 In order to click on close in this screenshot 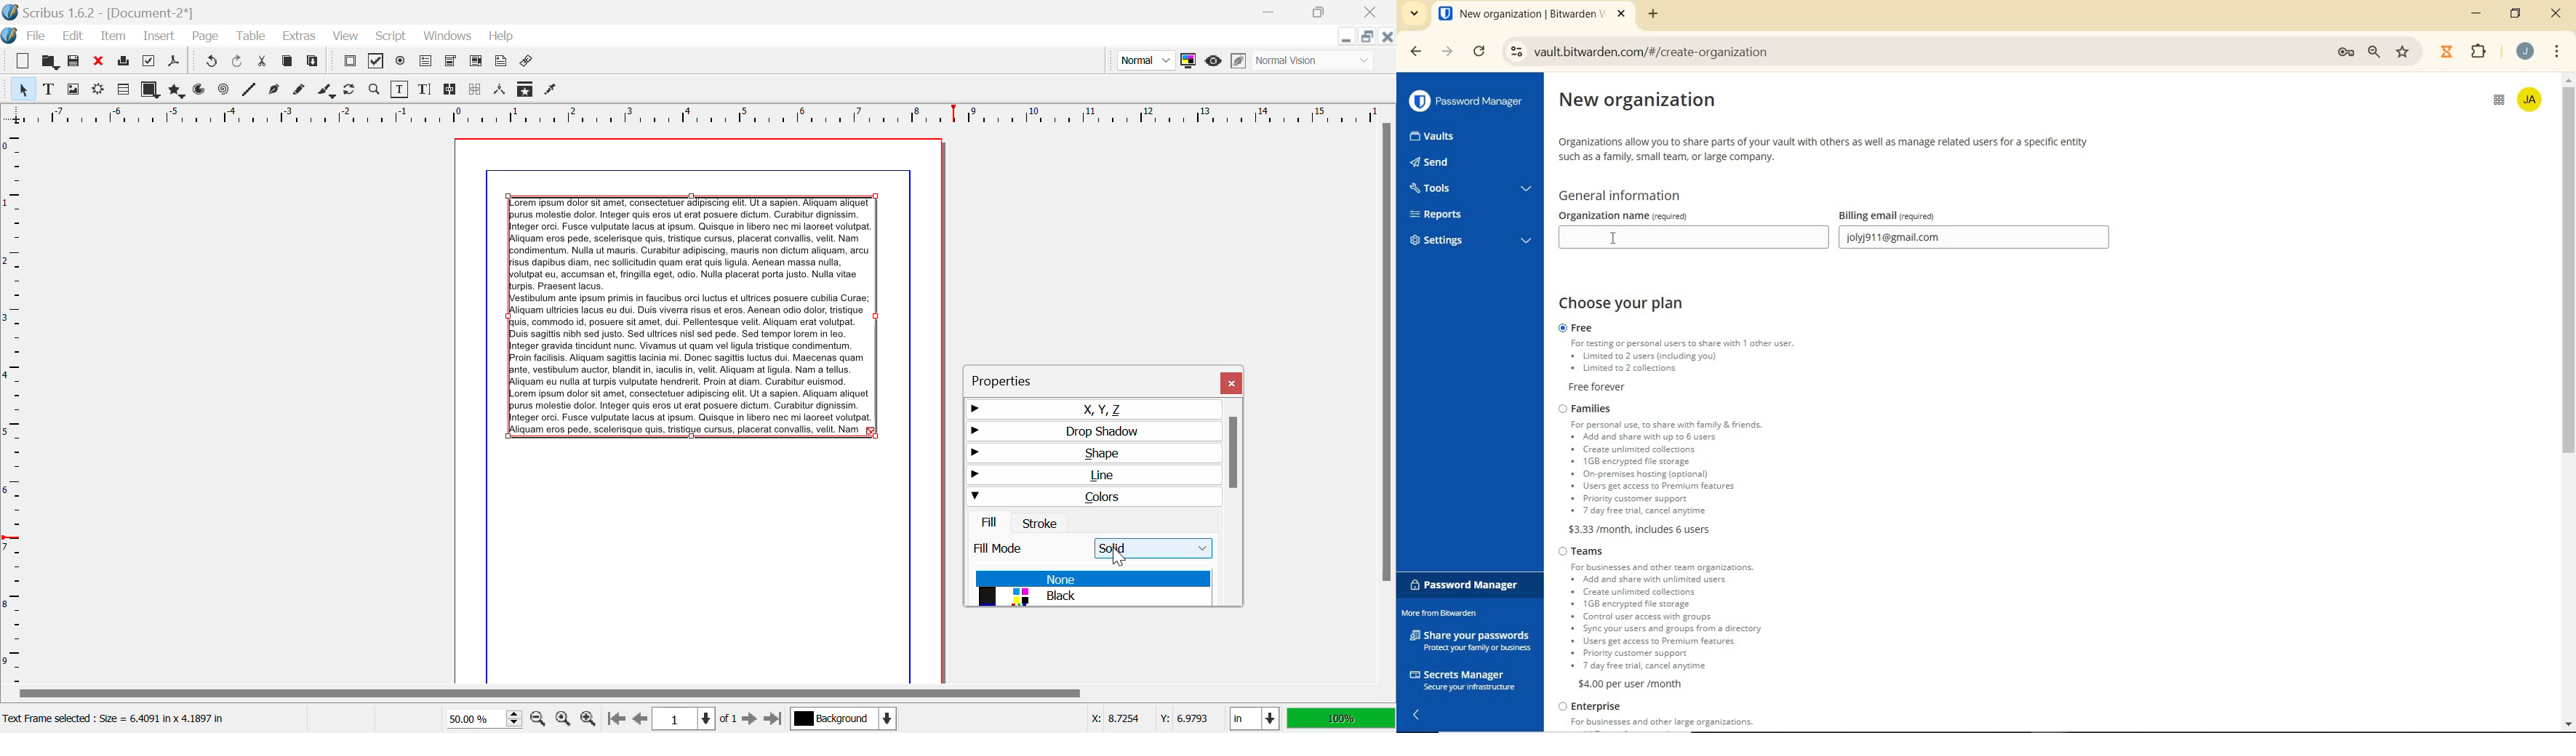, I will do `click(2556, 15)`.